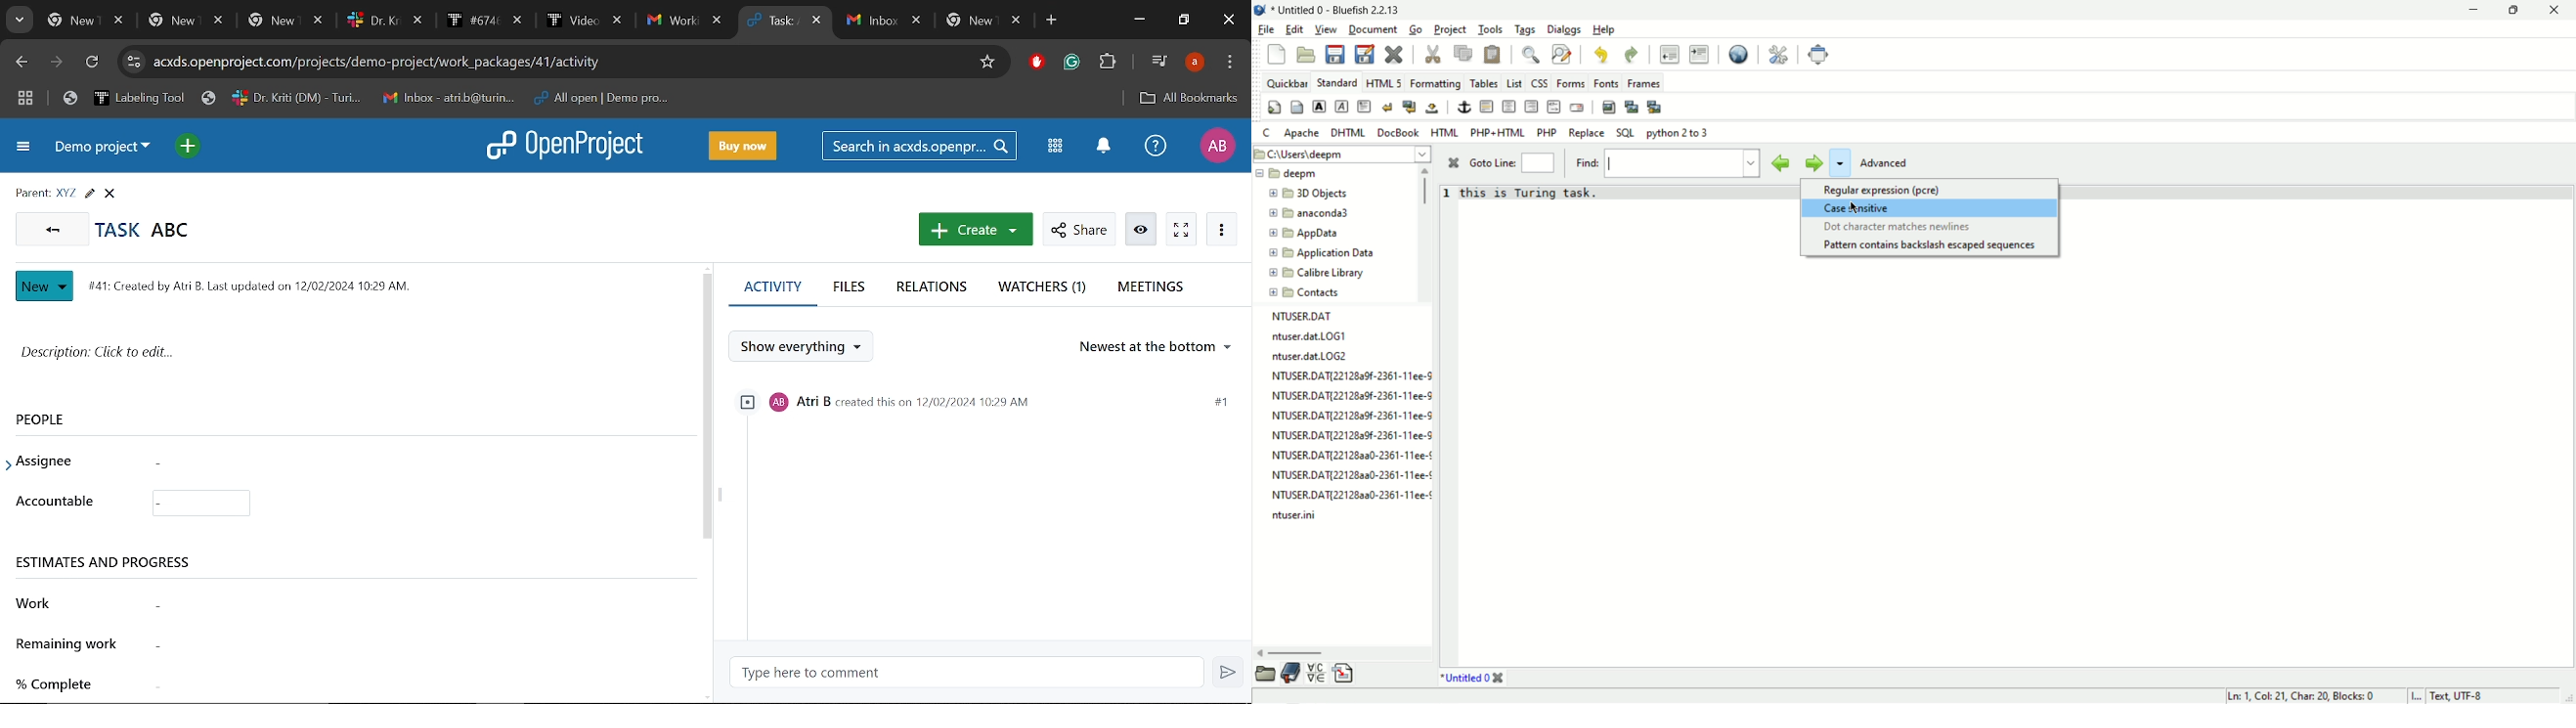 This screenshot has width=2576, height=728. I want to click on list, so click(1516, 84).